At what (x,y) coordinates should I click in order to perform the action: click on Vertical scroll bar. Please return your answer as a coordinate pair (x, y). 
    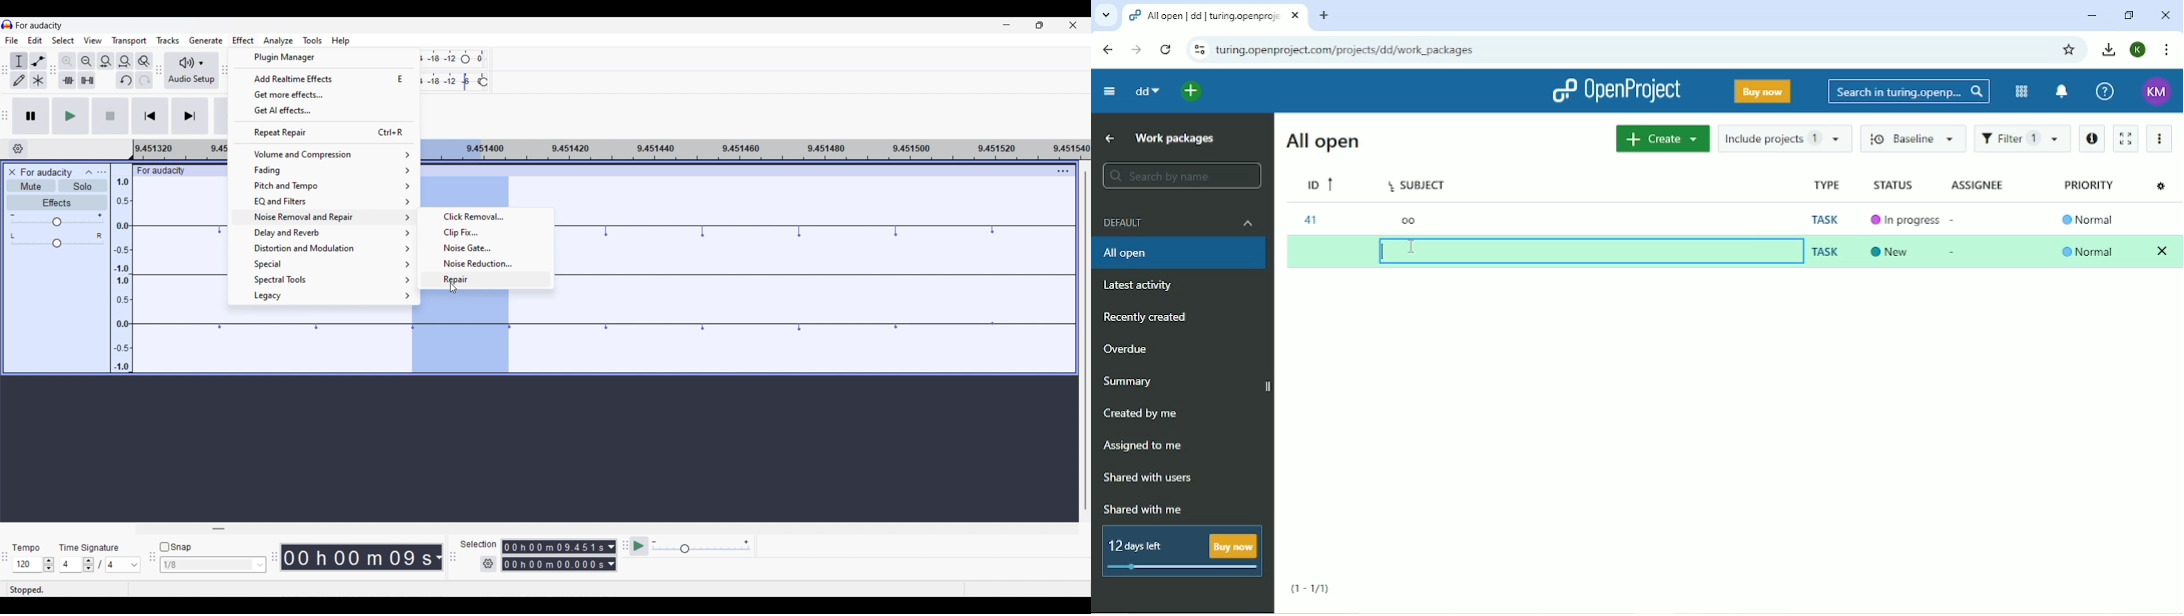
    Looking at the image, I should click on (1084, 340).